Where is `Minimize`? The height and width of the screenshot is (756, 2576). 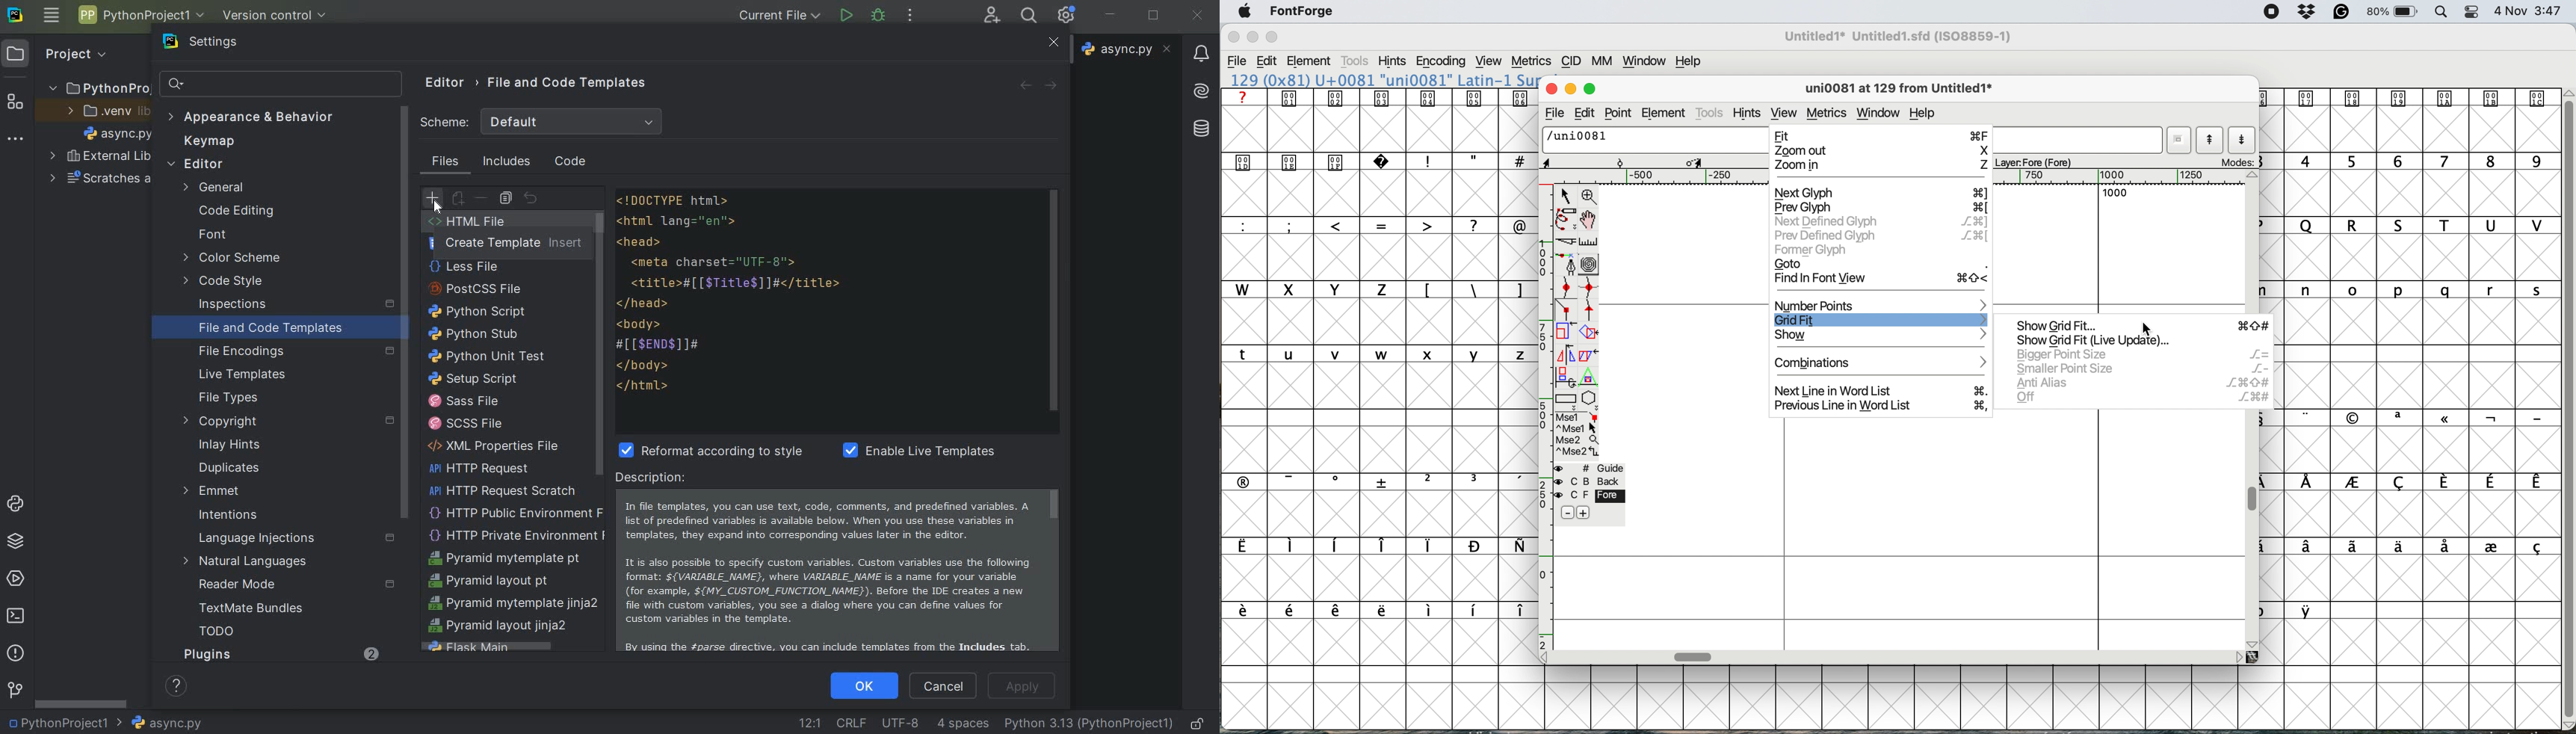
Minimize is located at coordinates (1254, 37).